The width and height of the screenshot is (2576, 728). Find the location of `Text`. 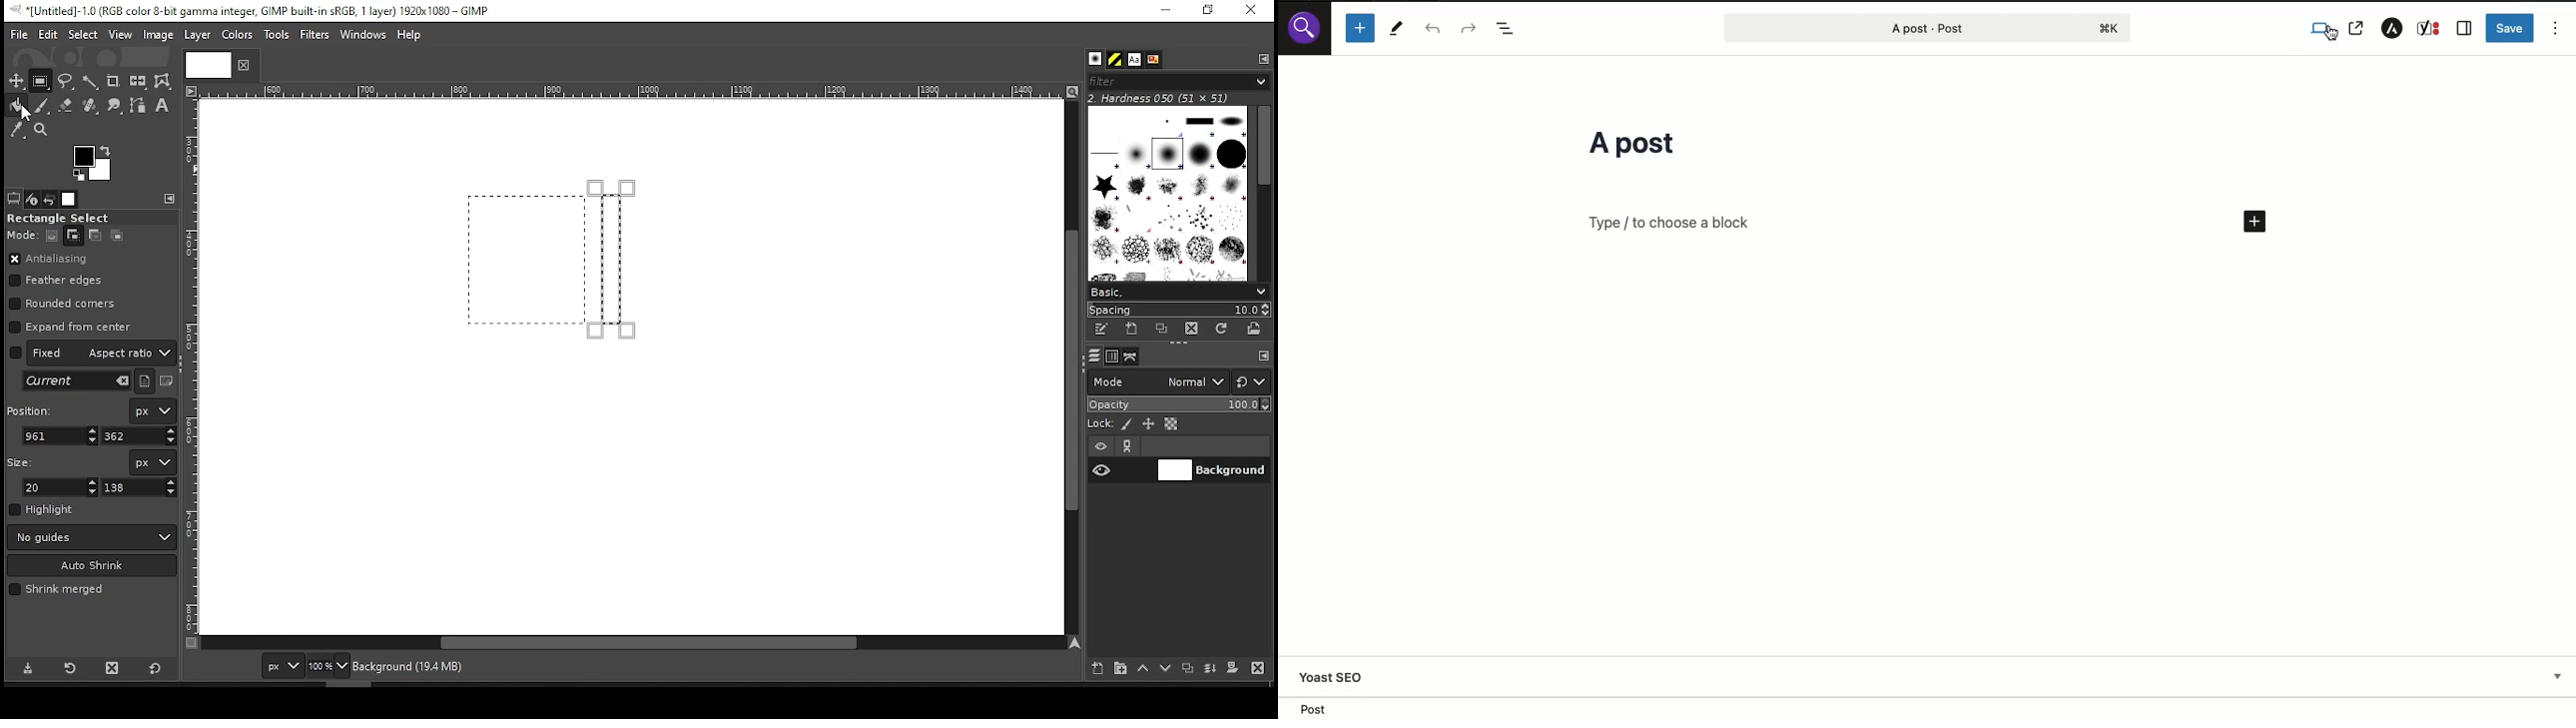

Text is located at coordinates (1664, 233).